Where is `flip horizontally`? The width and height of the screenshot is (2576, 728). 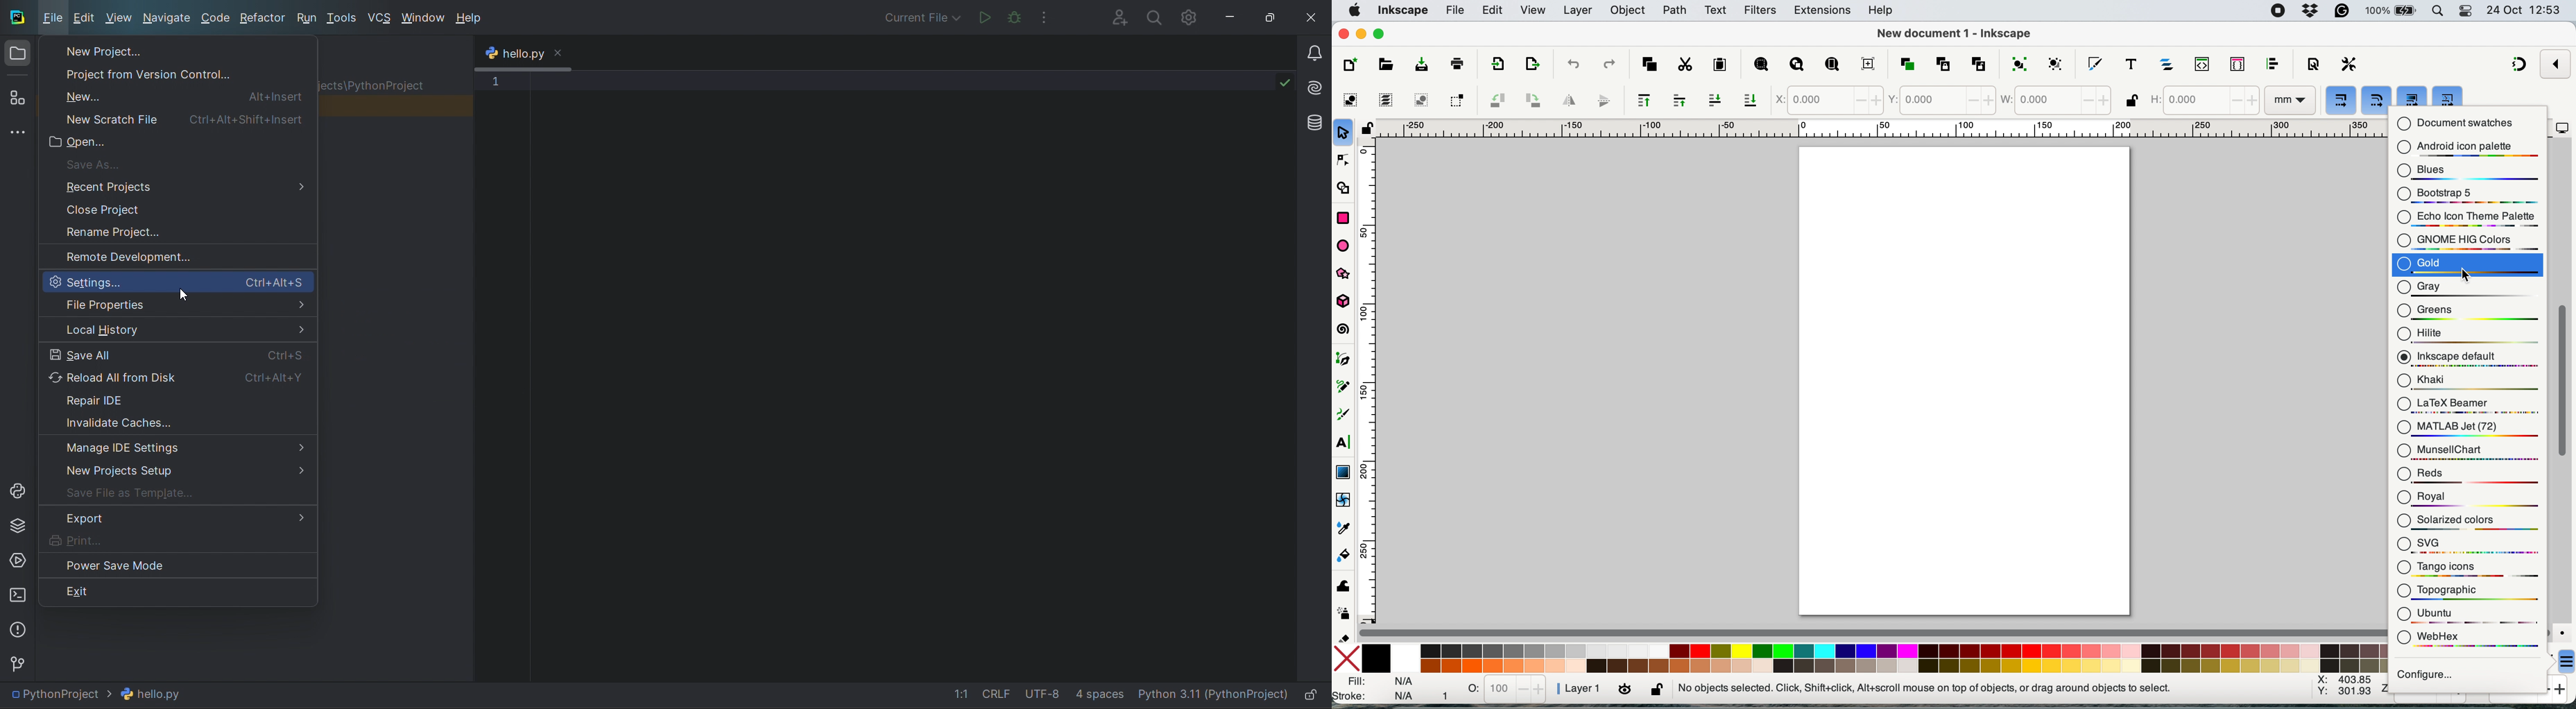
flip horizontally is located at coordinates (1566, 101).